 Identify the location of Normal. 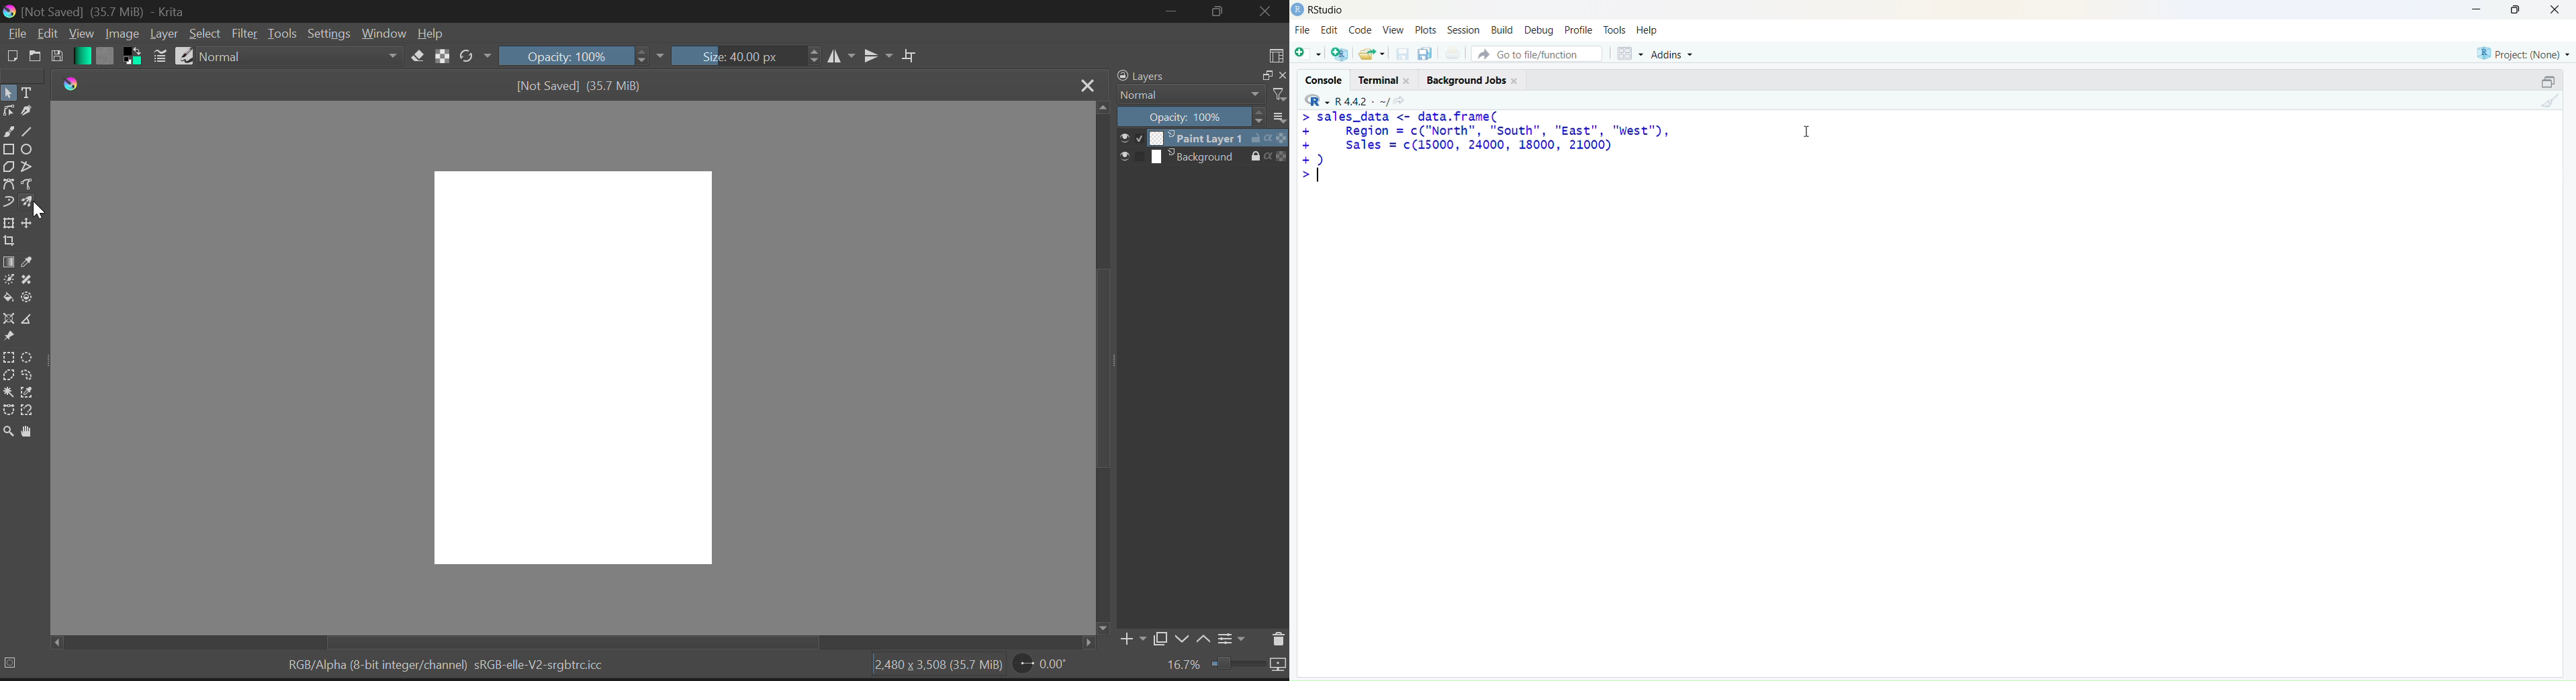
(1189, 95).